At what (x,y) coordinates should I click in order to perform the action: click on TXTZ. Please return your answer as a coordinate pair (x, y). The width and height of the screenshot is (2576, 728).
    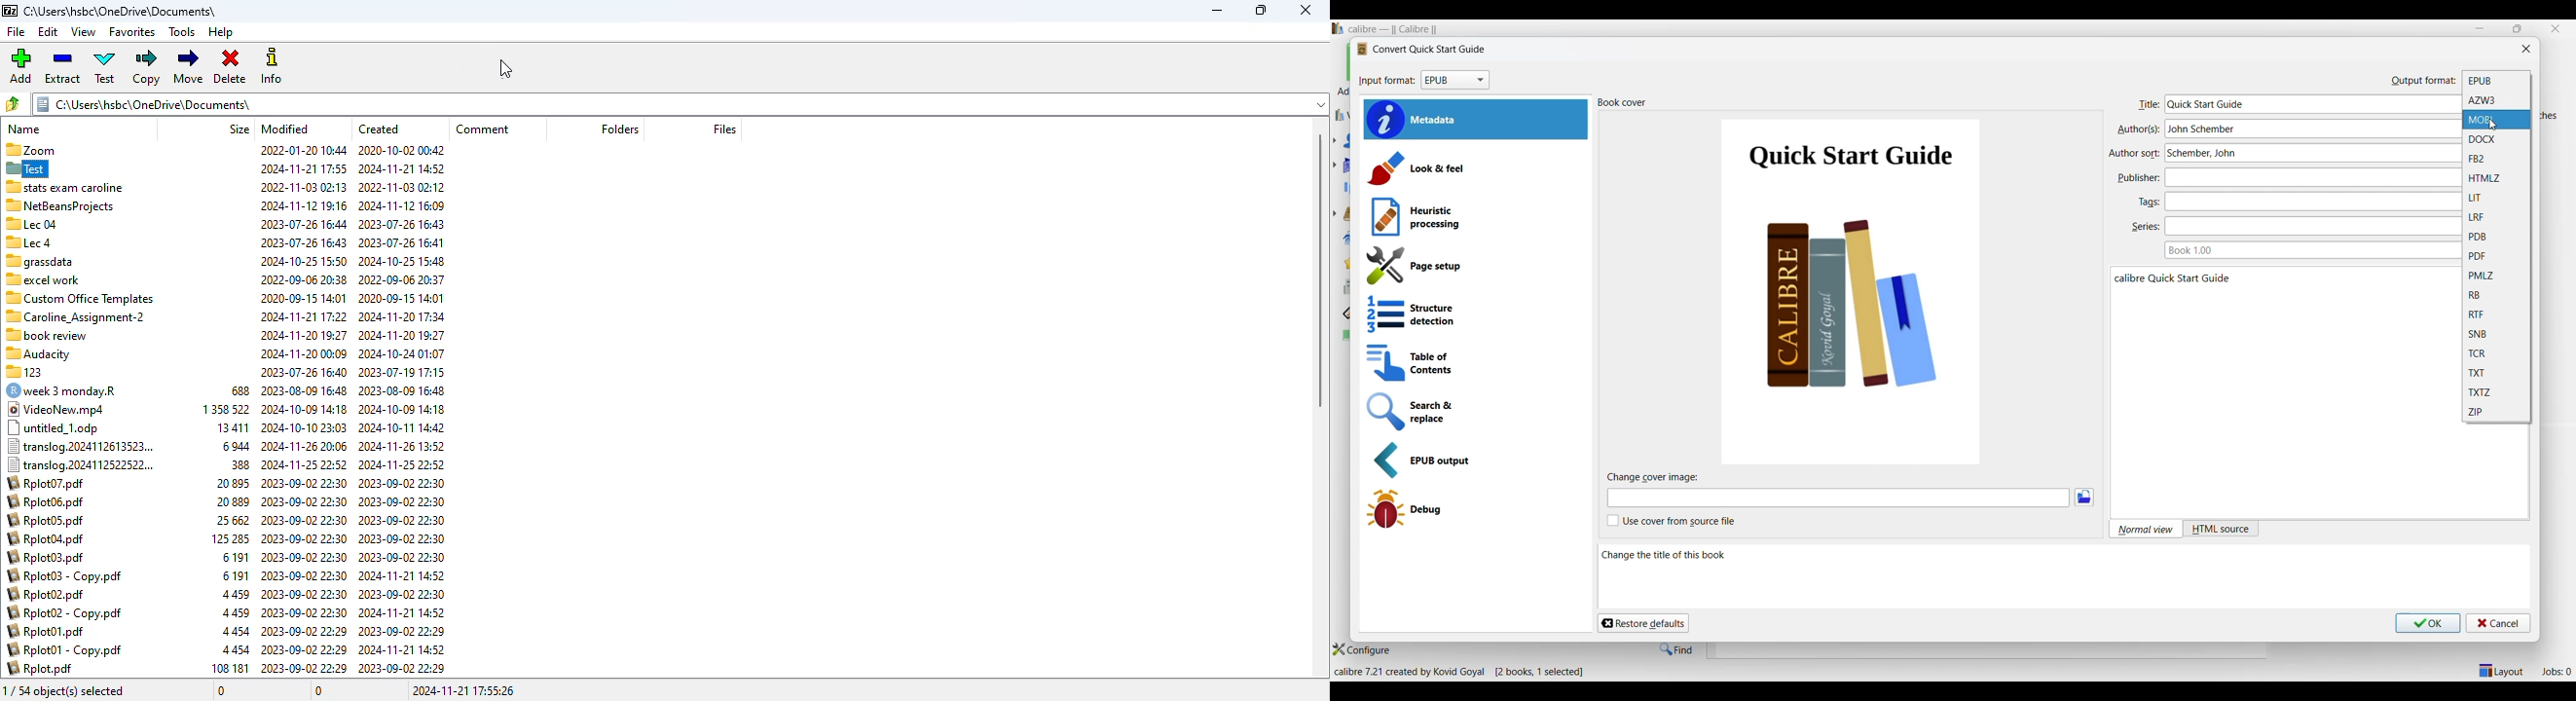
    Looking at the image, I should click on (2496, 393).